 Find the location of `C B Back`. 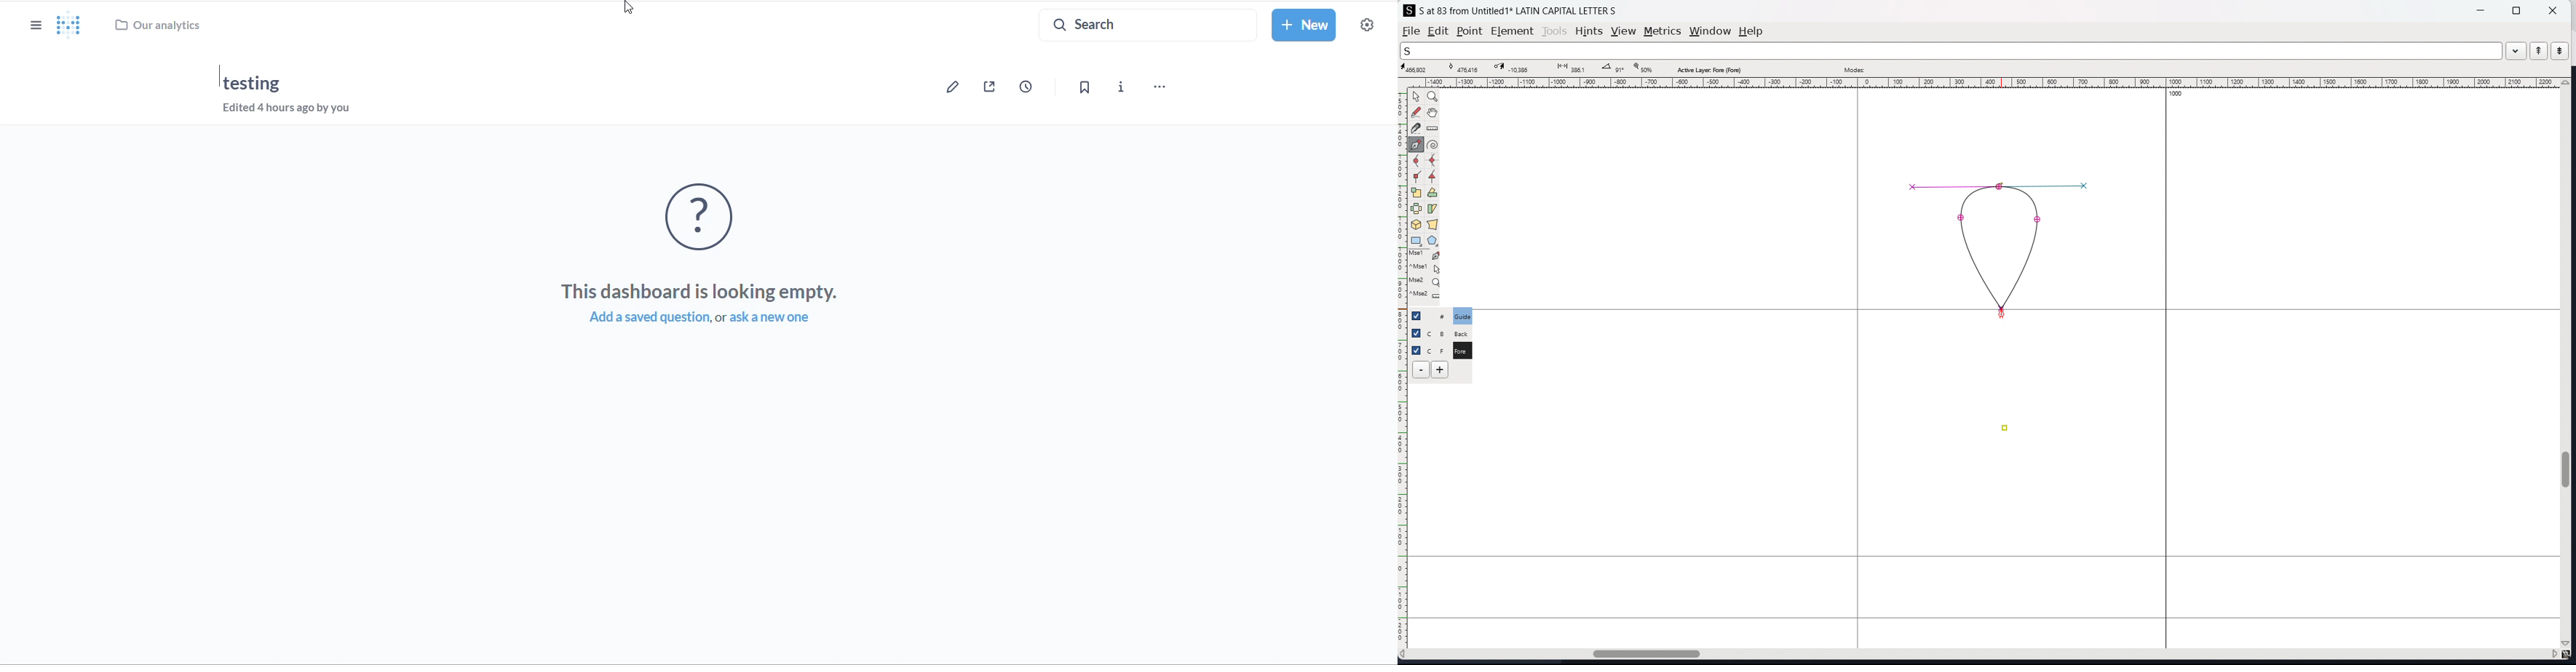

C B Back is located at coordinates (1460, 332).